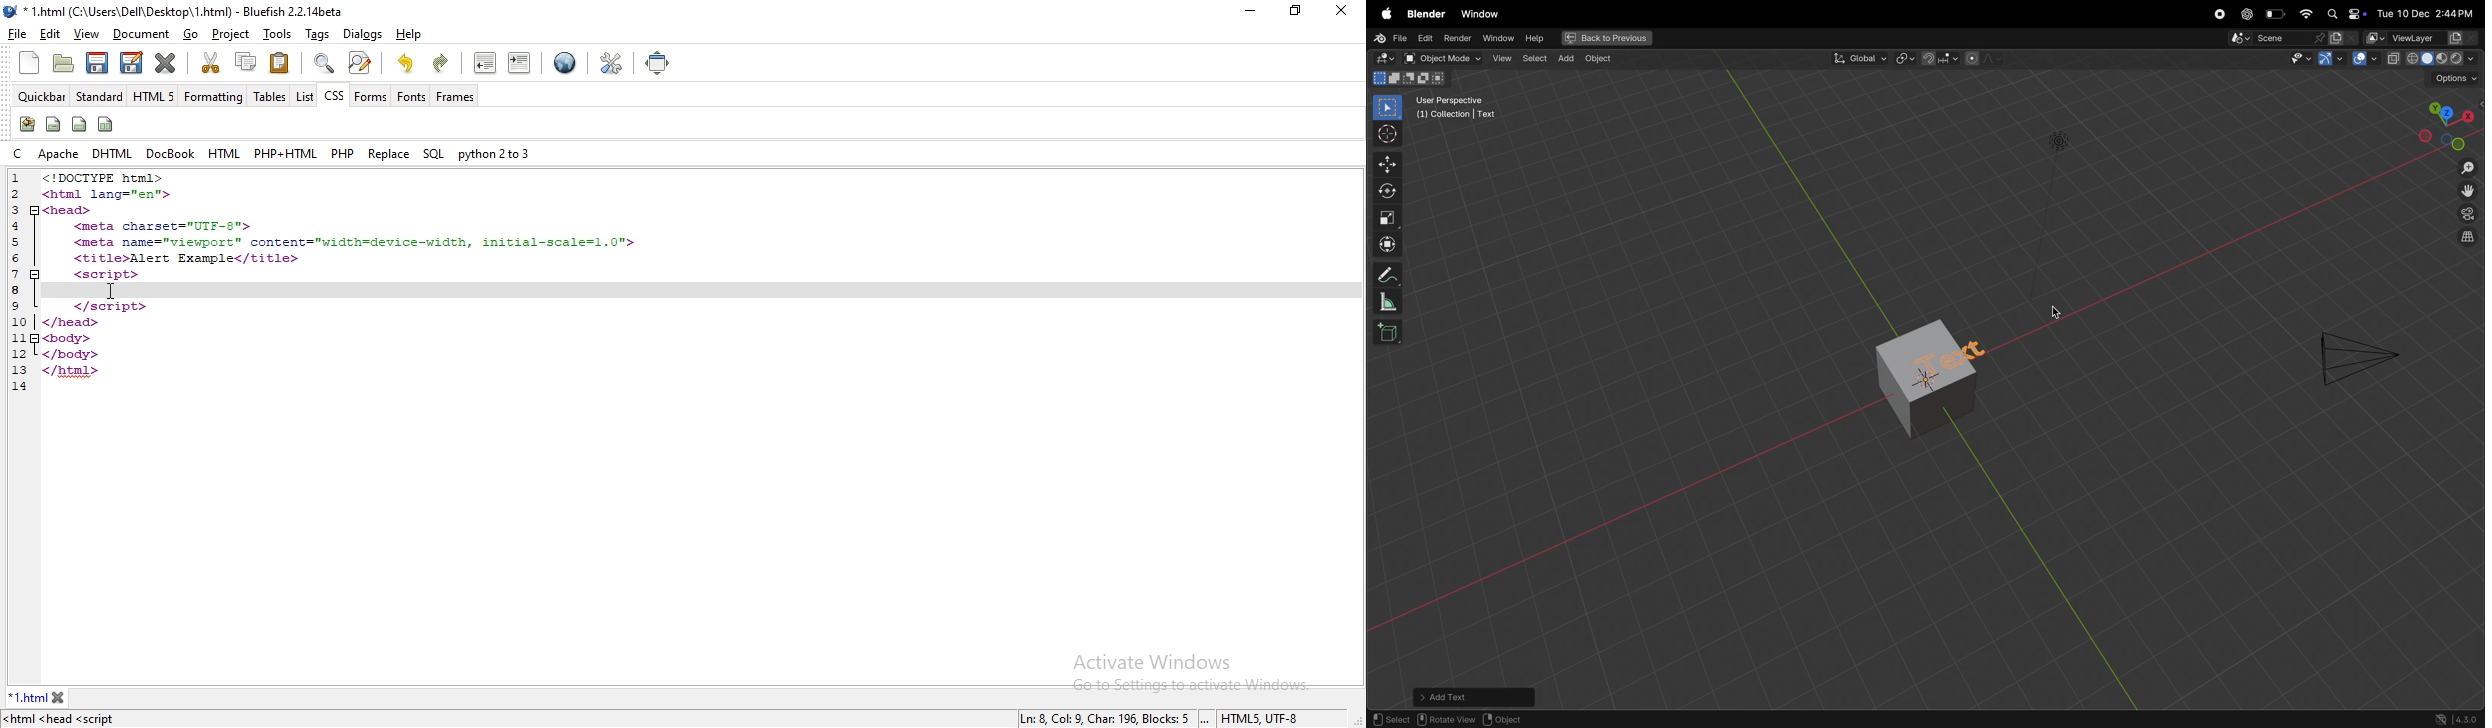  What do you see at coordinates (21, 194) in the screenshot?
I see `2` at bounding box center [21, 194].